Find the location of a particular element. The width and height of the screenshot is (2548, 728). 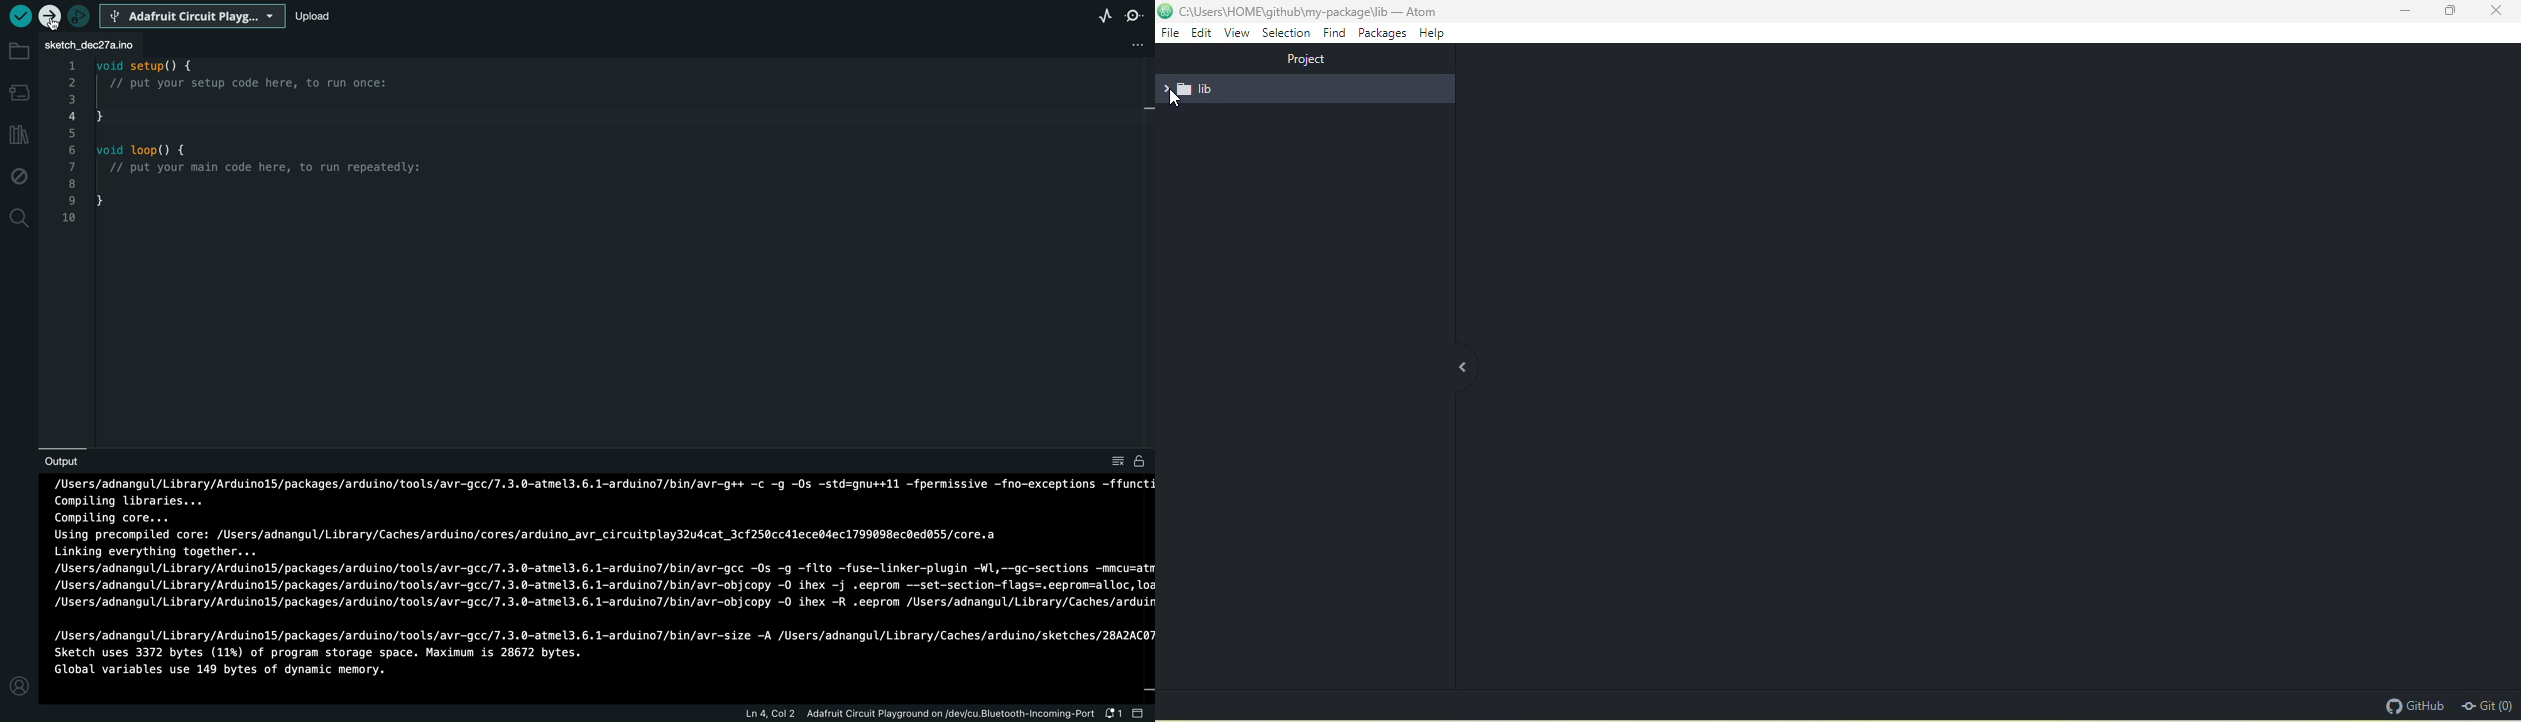

view is located at coordinates (1235, 33).